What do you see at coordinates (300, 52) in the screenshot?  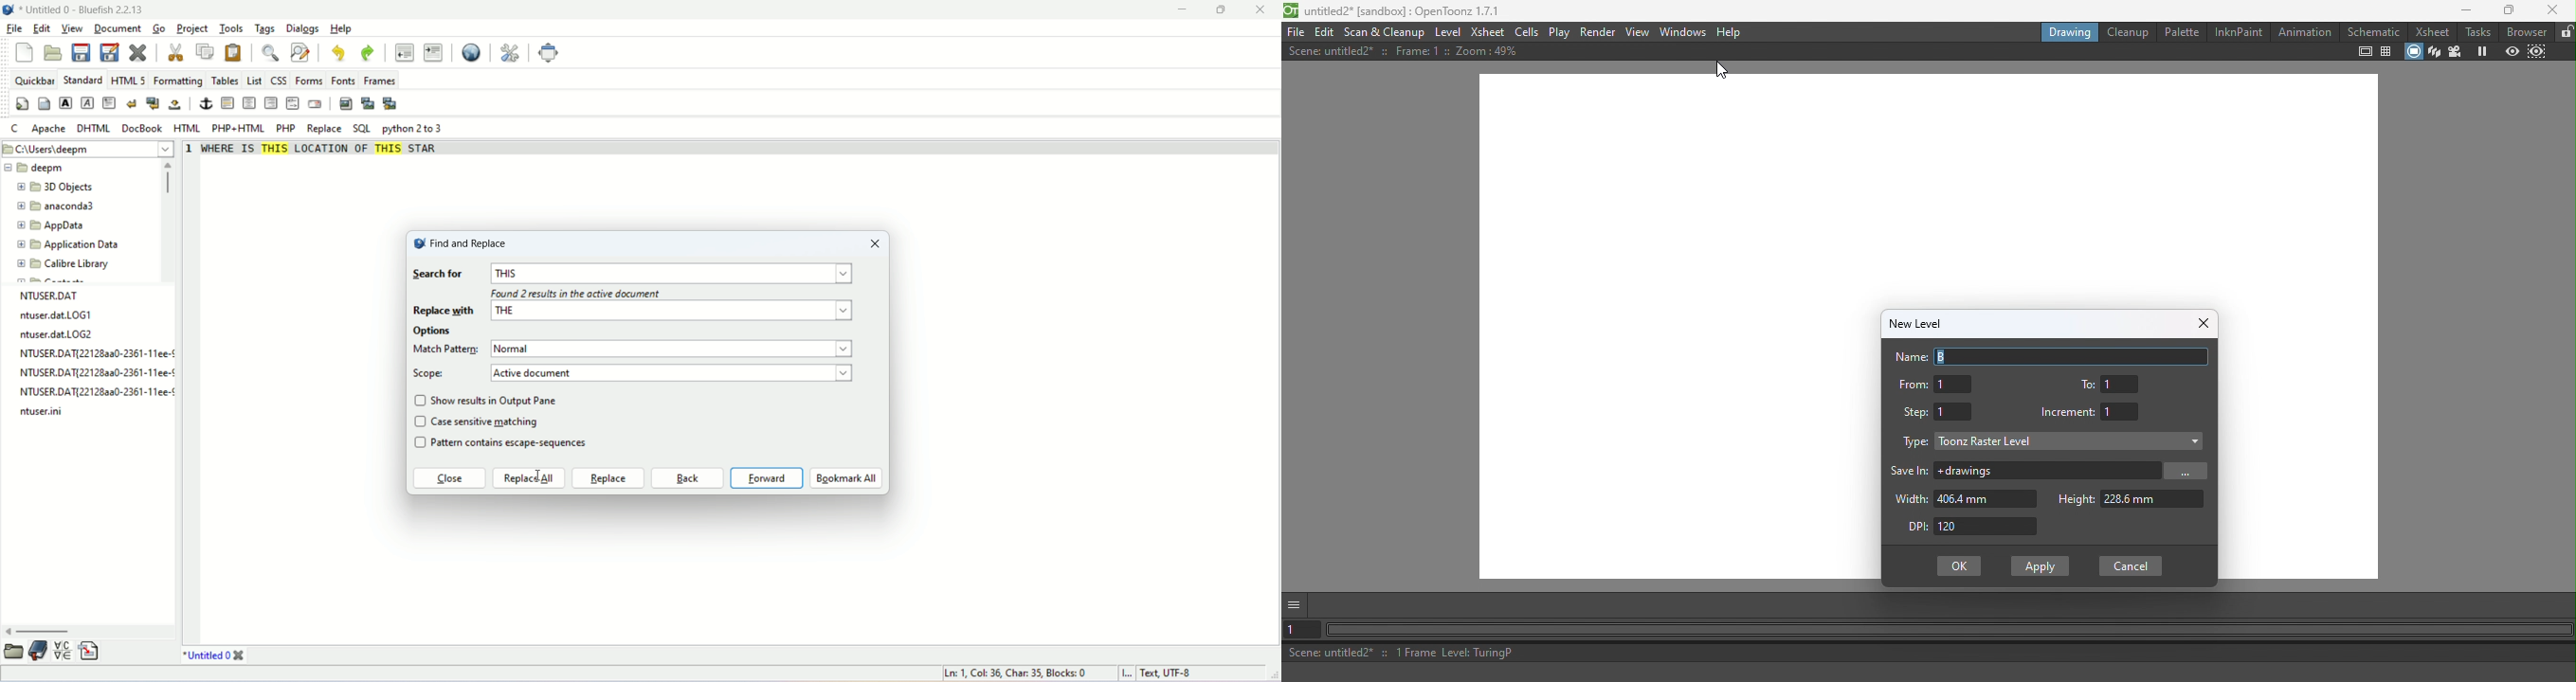 I see `find and replace` at bounding box center [300, 52].